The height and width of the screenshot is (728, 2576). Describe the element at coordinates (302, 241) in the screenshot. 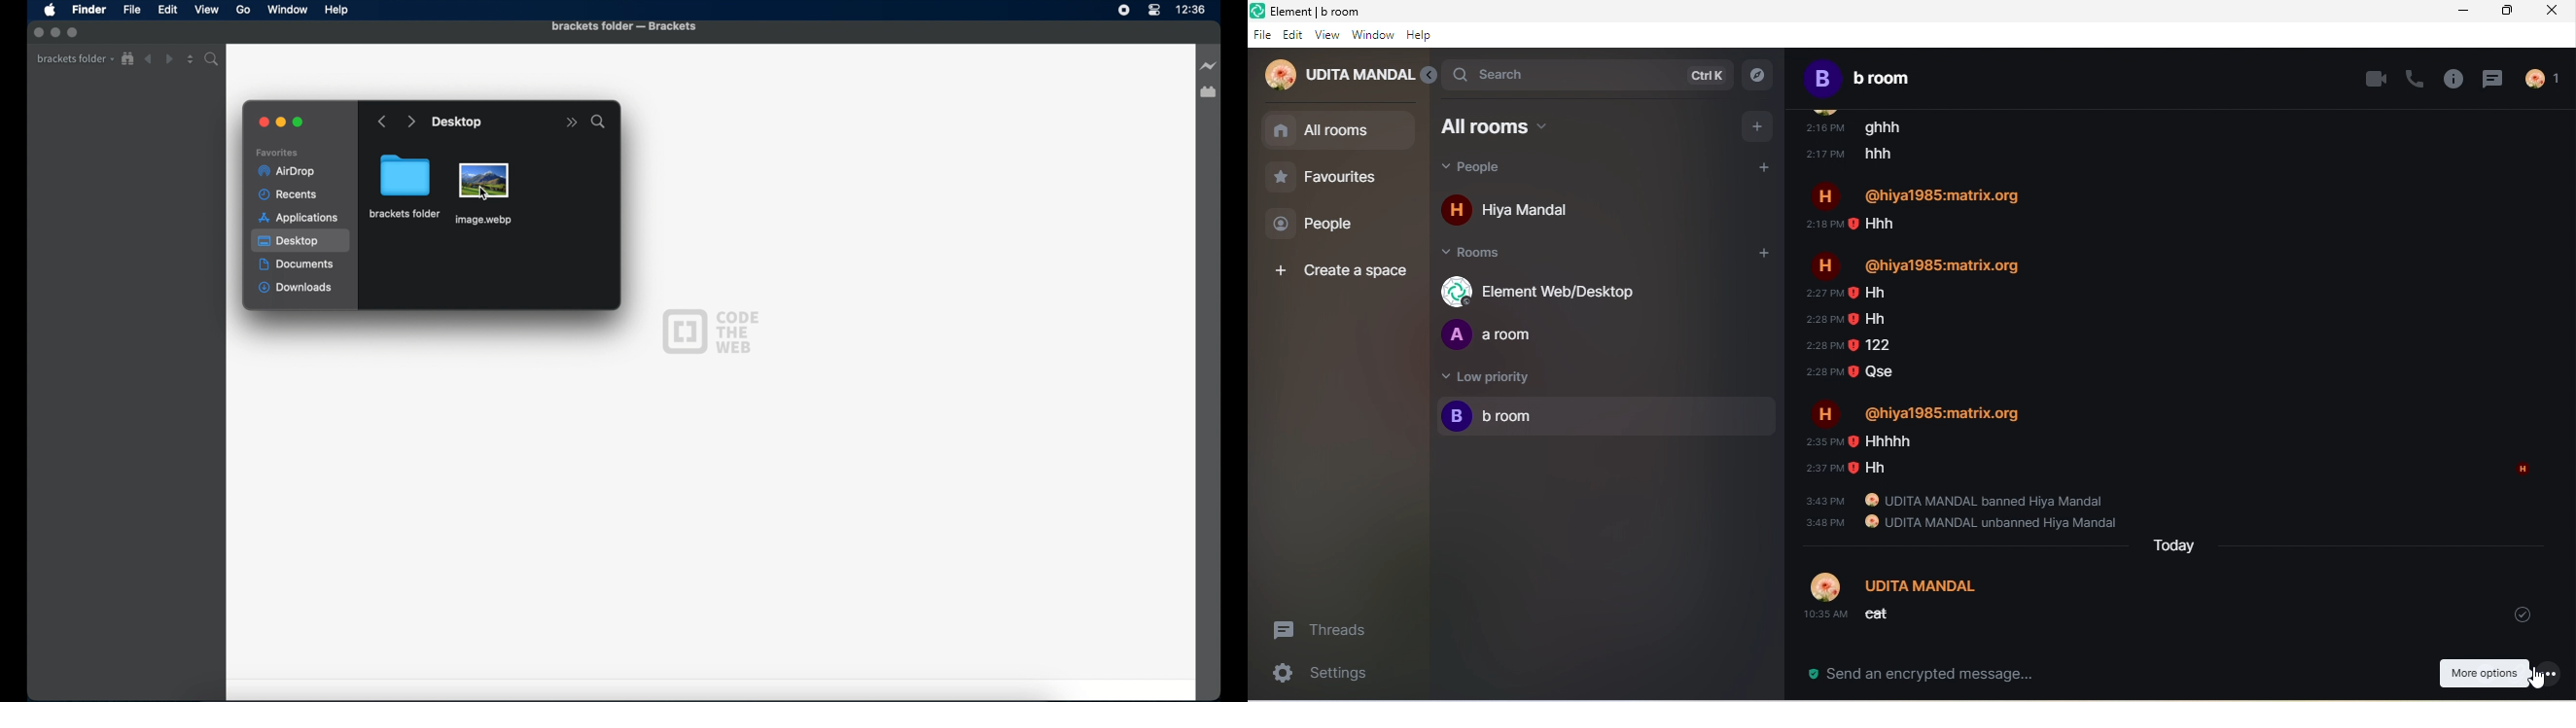

I see `desktop` at that location.